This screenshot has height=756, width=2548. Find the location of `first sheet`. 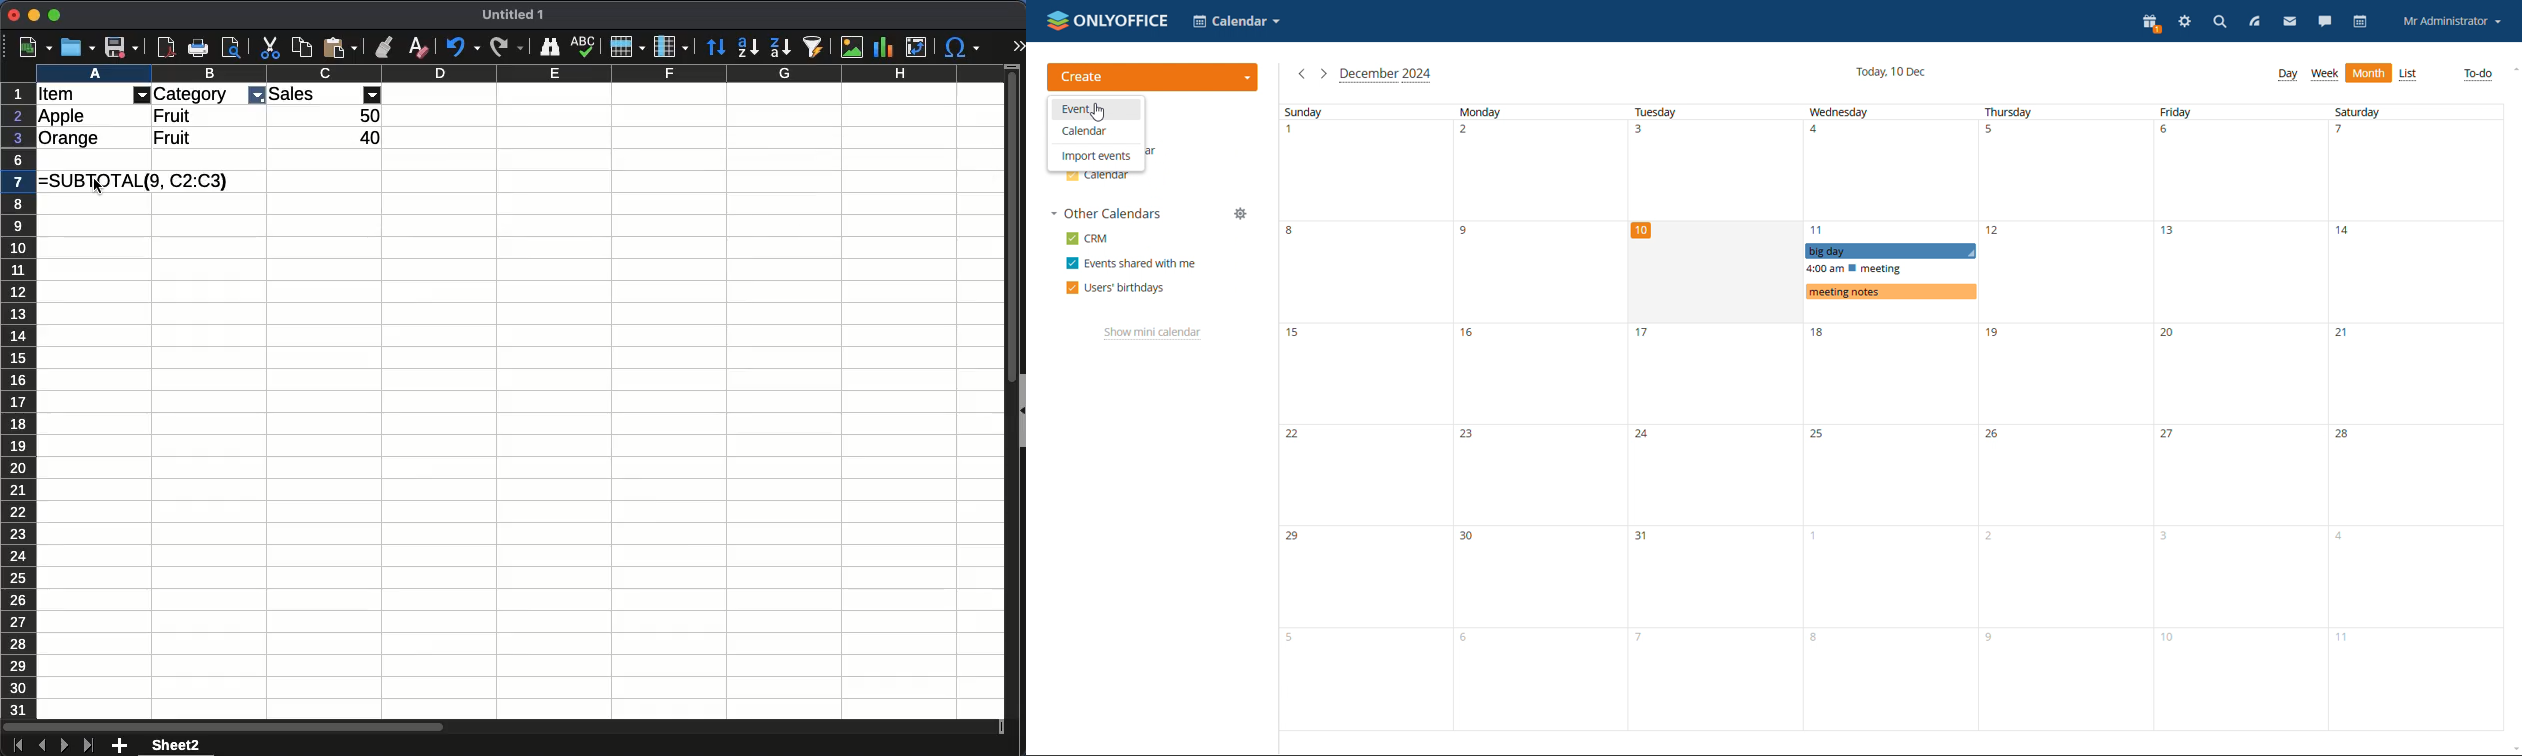

first sheet is located at coordinates (17, 746).